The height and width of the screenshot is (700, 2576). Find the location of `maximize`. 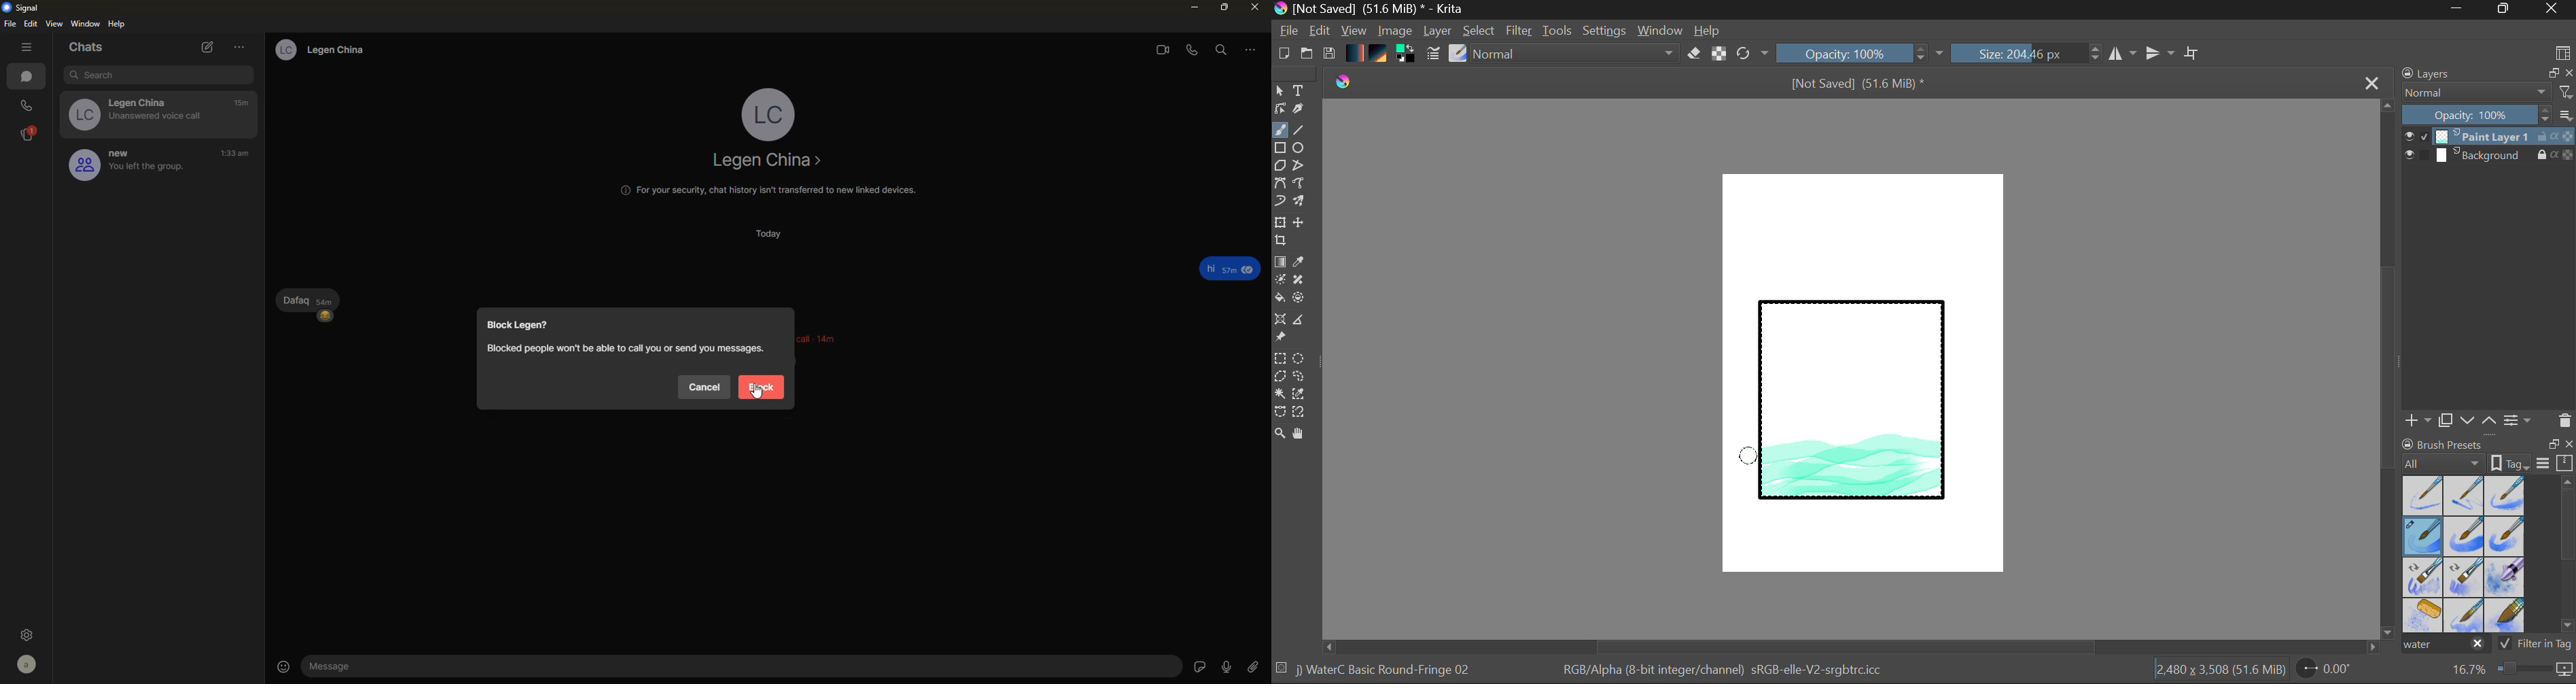

maximize is located at coordinates (1220, 7).